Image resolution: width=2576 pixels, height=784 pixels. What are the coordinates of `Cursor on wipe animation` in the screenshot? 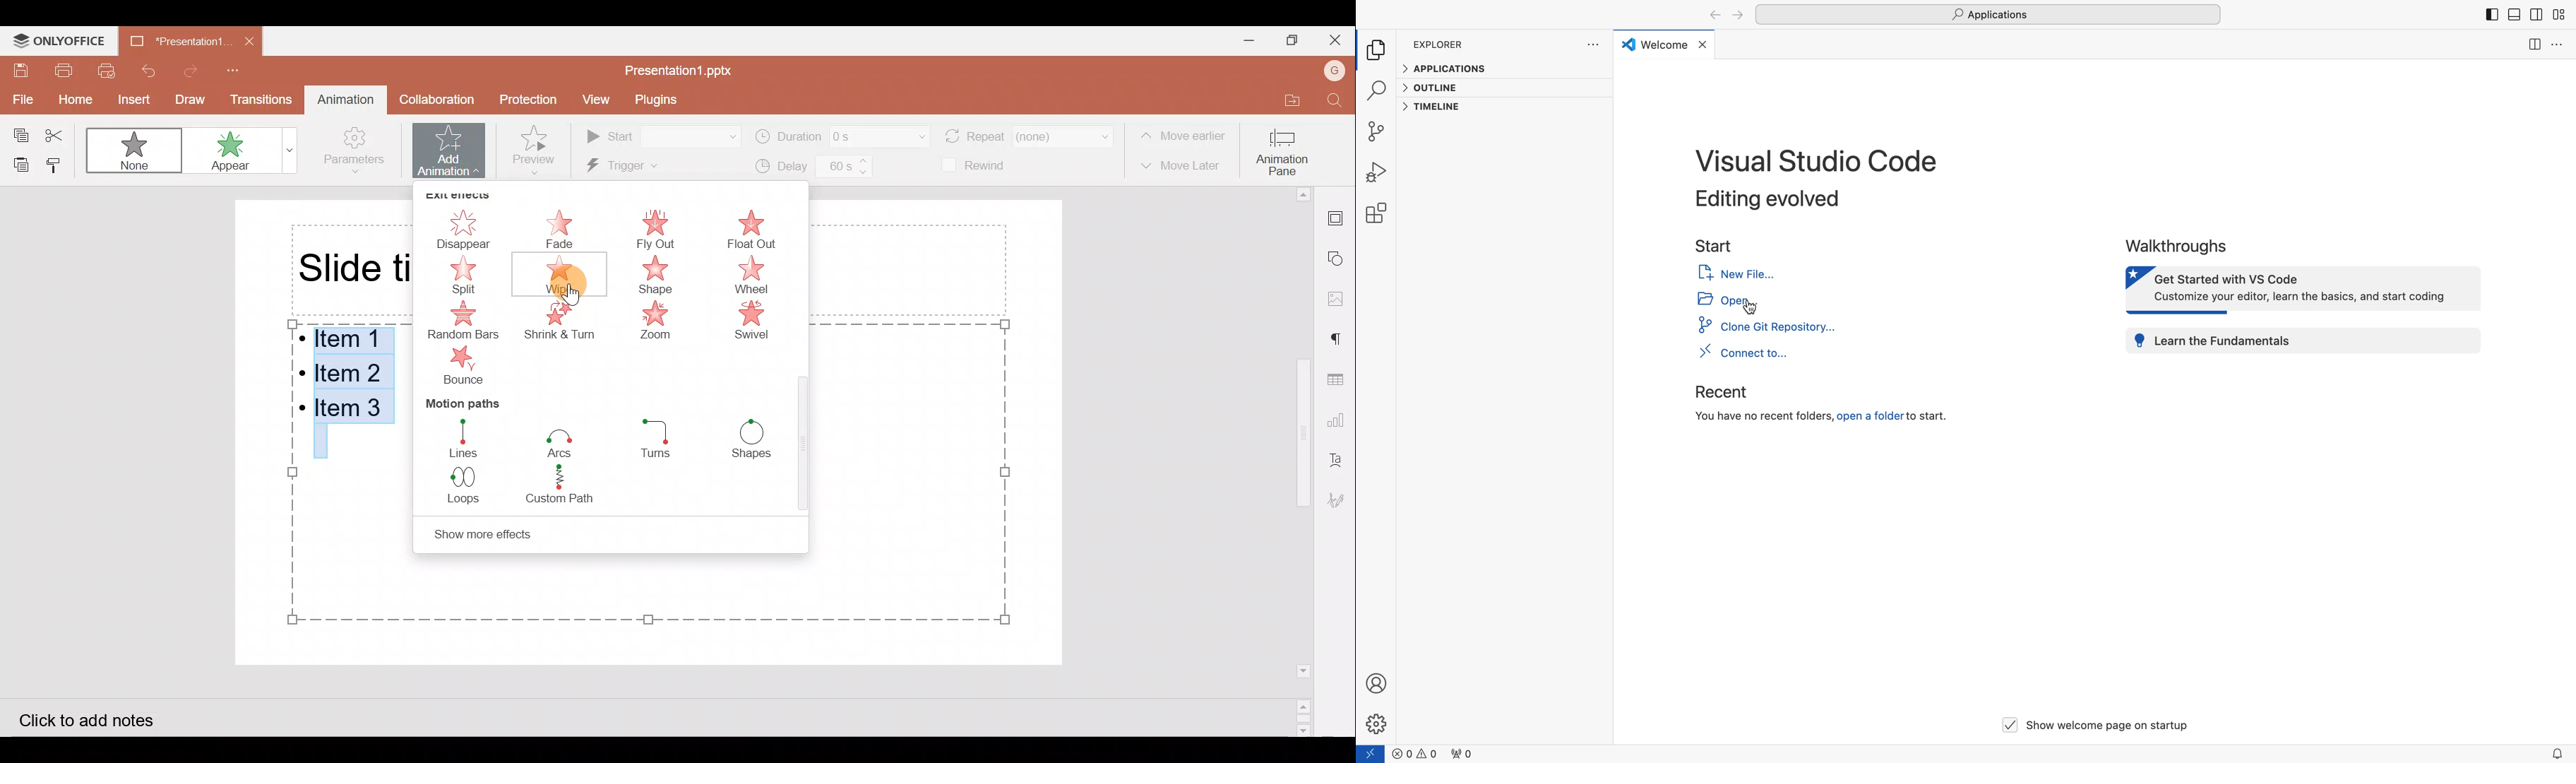 It's located at (578, 280).